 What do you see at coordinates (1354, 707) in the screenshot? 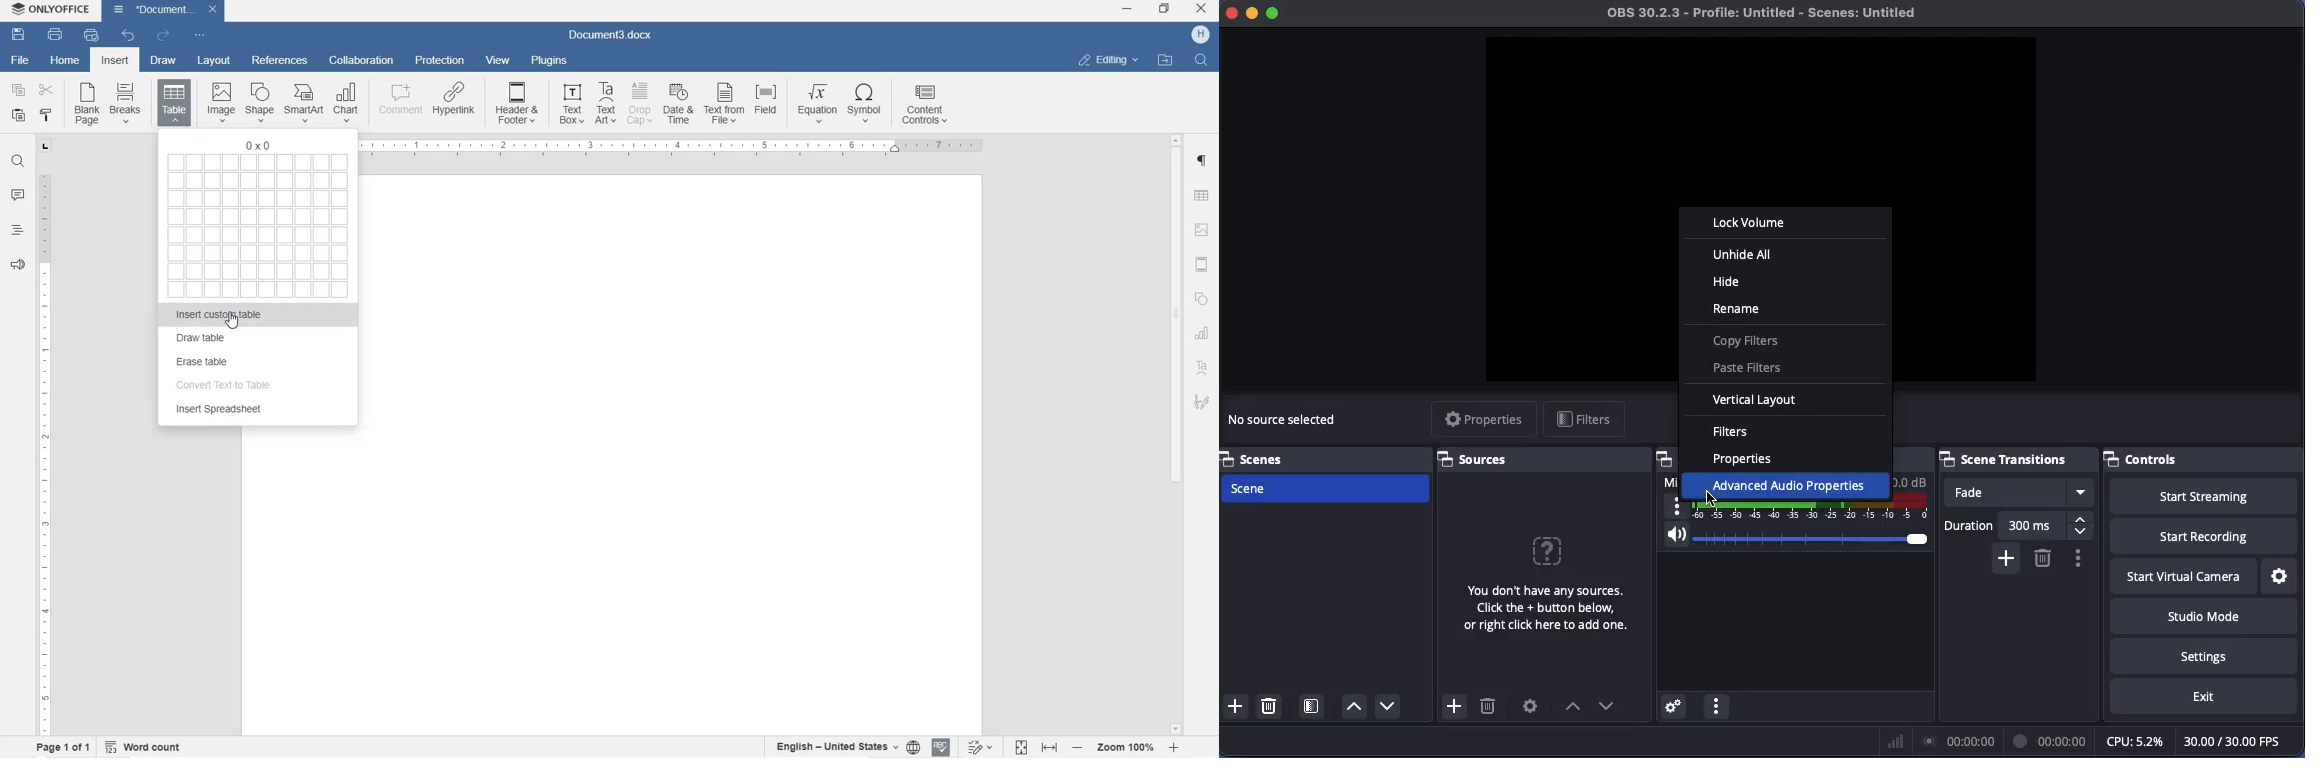
I see `Move up` at bounding box center [1354, 707].